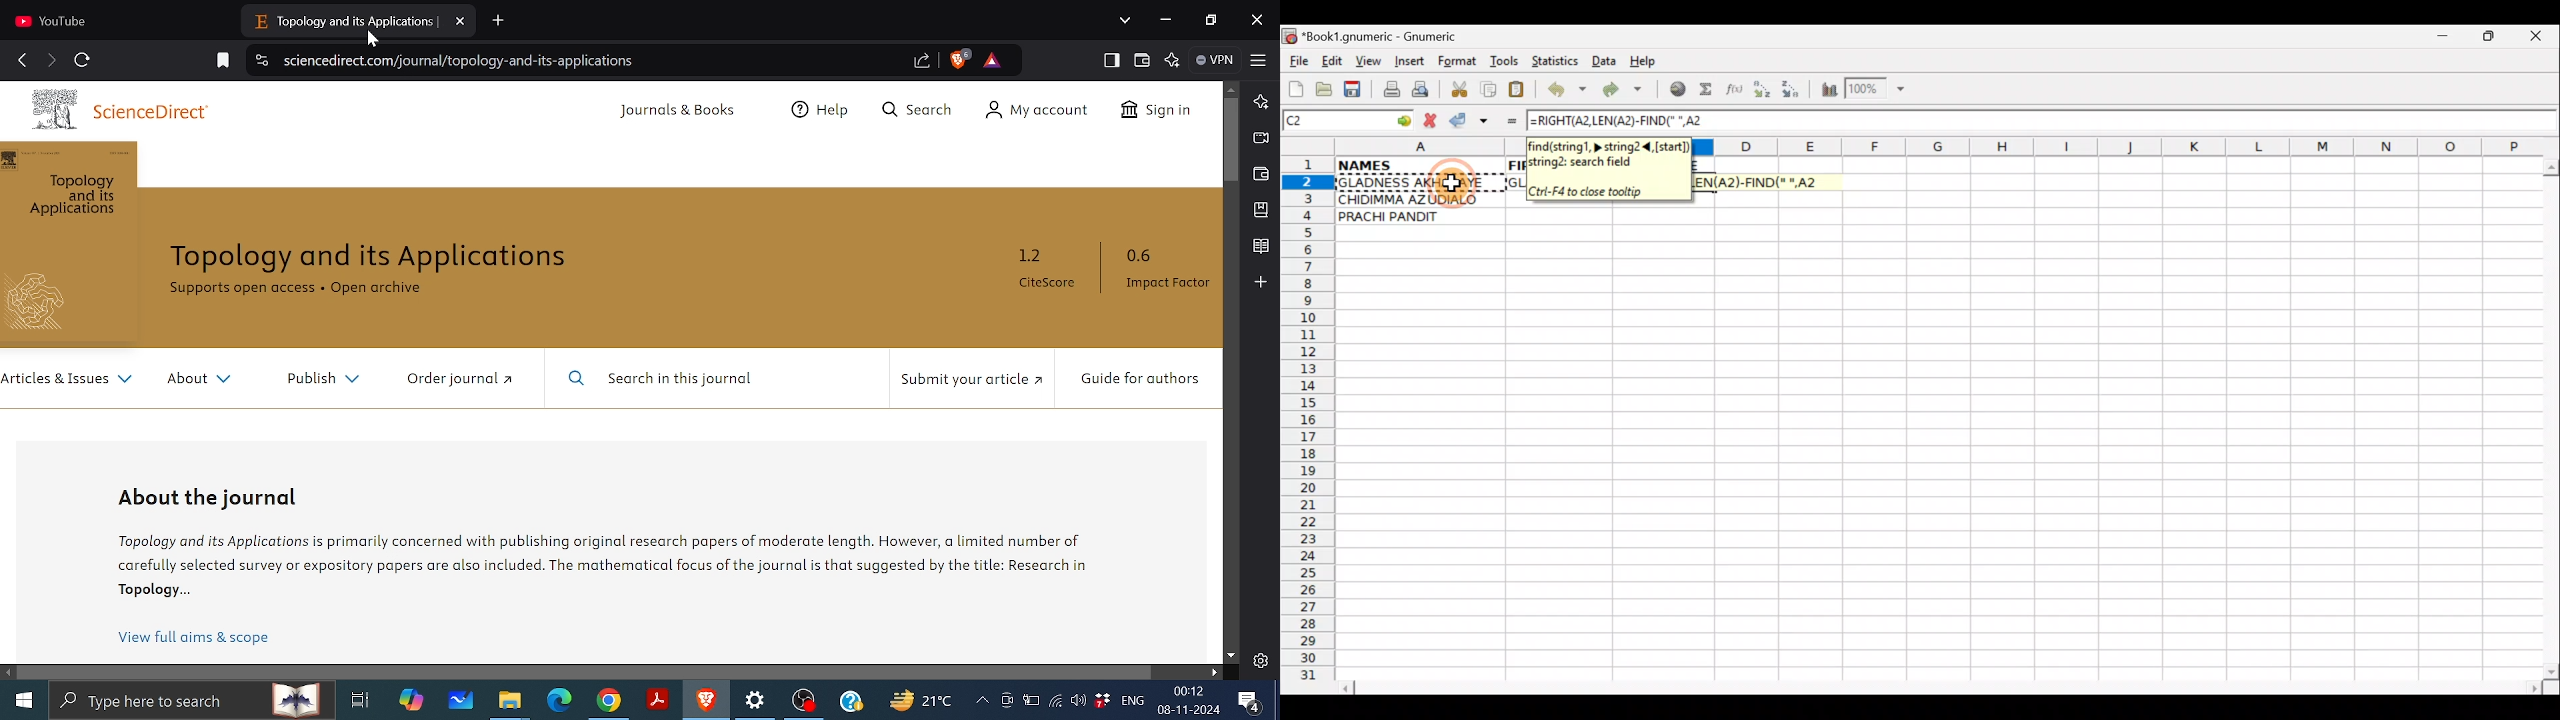  What do you see at coordinates (1259, 59) in the screenshot?
I see `Customize and control brave` at bounding box center [1259, 59].